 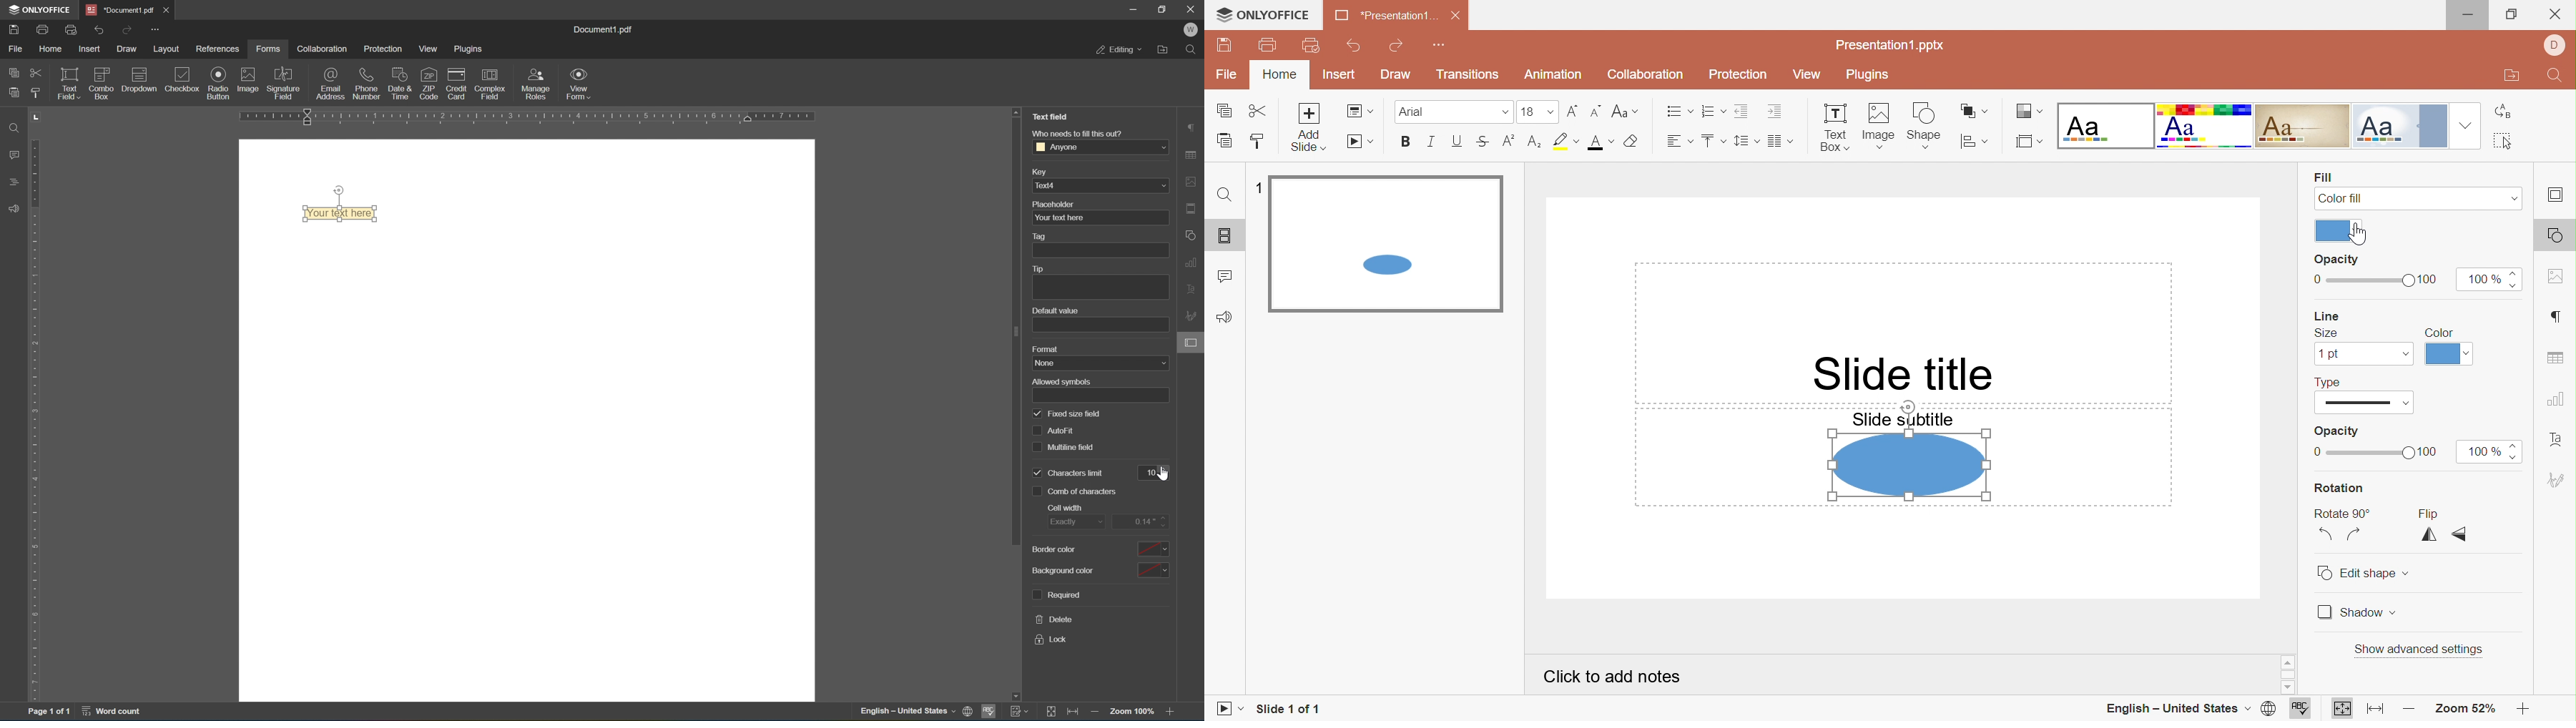 I want to click on undo, so click(x=96, y=30).